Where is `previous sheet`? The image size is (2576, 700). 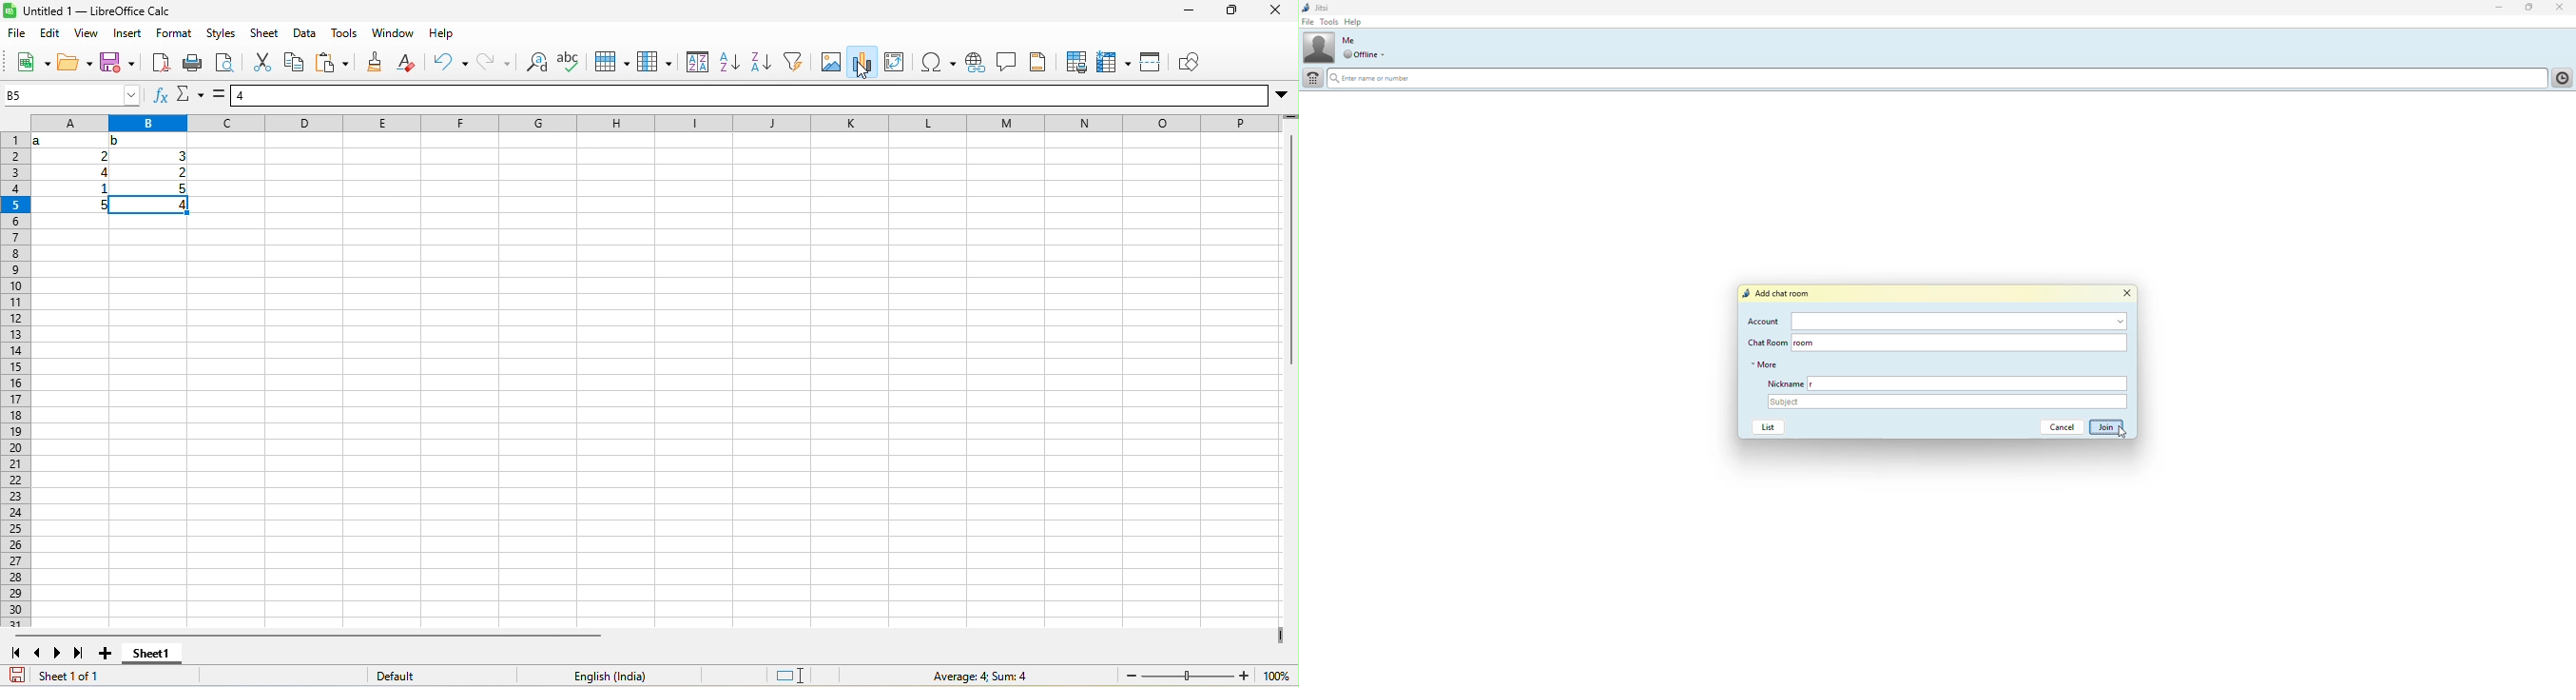 previous sheet is located at coordinates (38, 653).